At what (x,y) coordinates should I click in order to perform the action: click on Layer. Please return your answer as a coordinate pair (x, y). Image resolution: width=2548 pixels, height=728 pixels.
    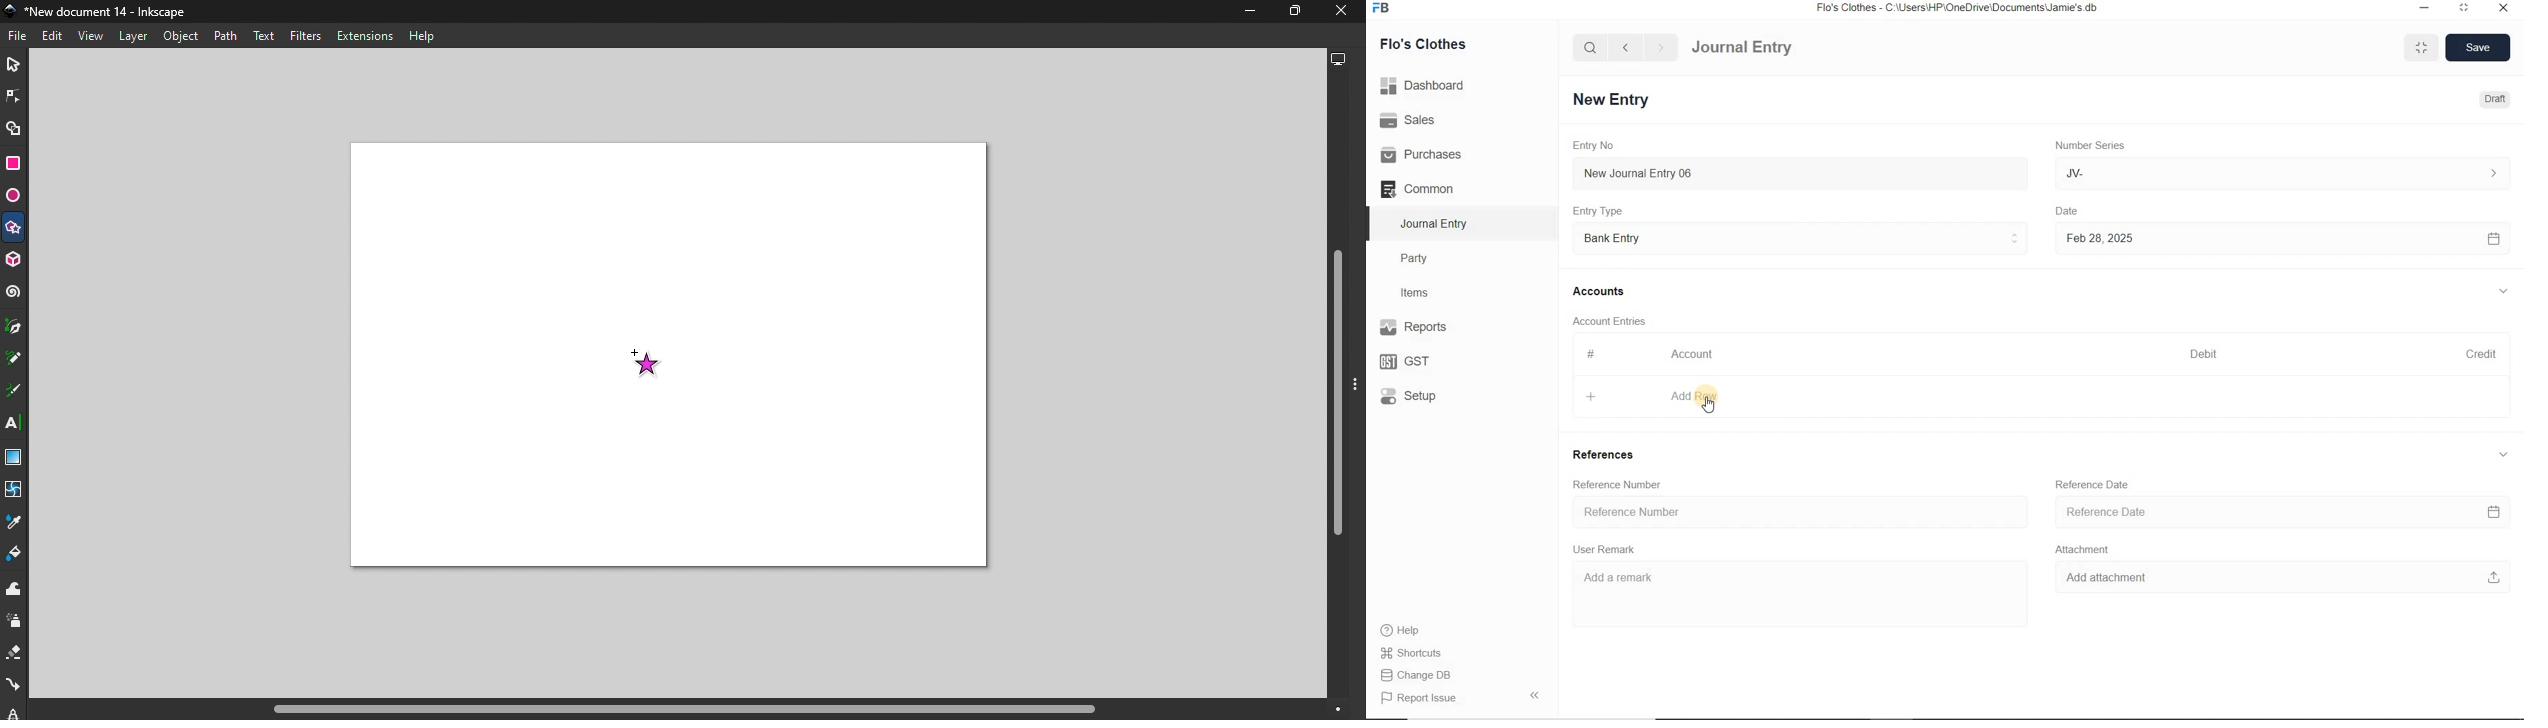
    Looking at the image, I should click on (129, 36).